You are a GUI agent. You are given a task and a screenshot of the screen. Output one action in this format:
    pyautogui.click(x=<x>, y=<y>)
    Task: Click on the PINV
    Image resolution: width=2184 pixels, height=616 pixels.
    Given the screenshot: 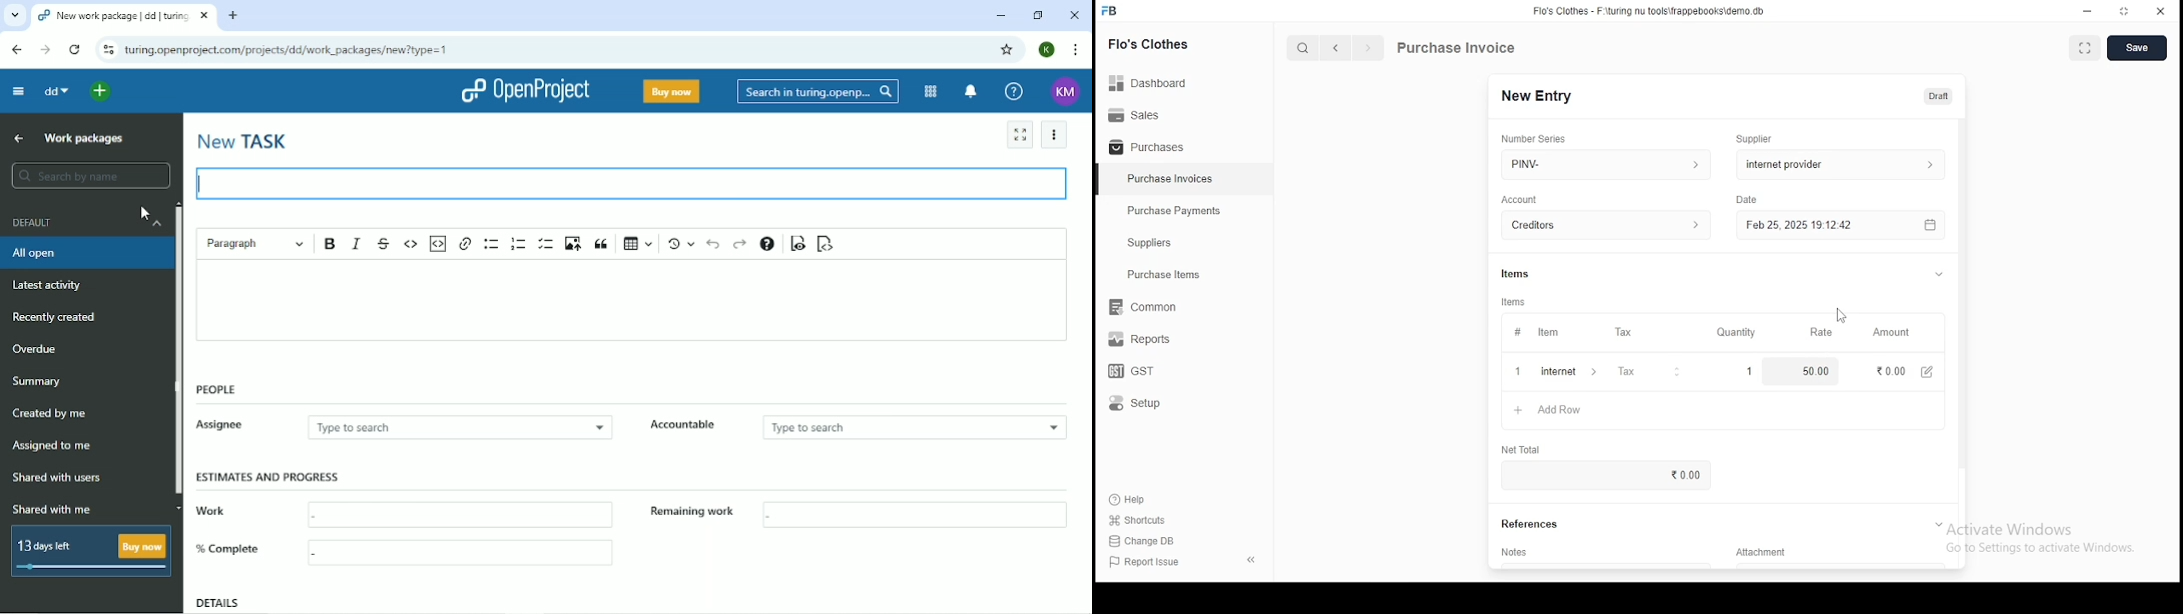 What is the action you would take?
    pyautogui.click(x=1606, y=162)
    